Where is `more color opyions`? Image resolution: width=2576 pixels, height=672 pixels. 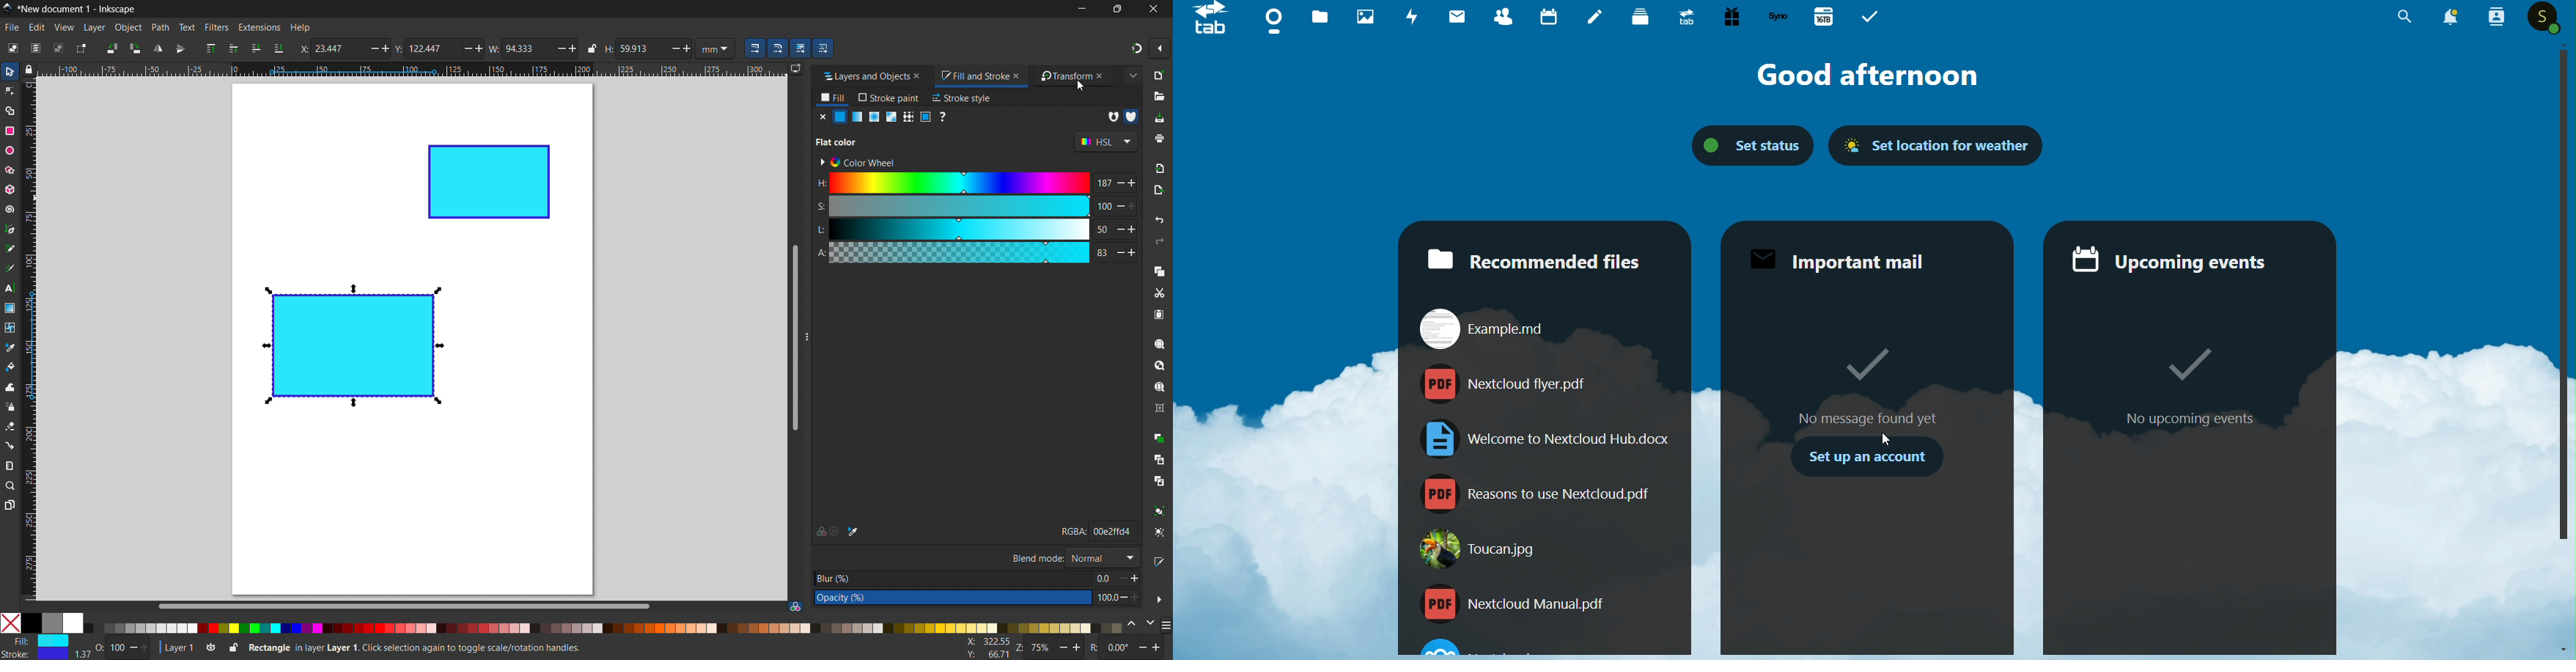 more color opyions is located at coordinates (1166, 624).